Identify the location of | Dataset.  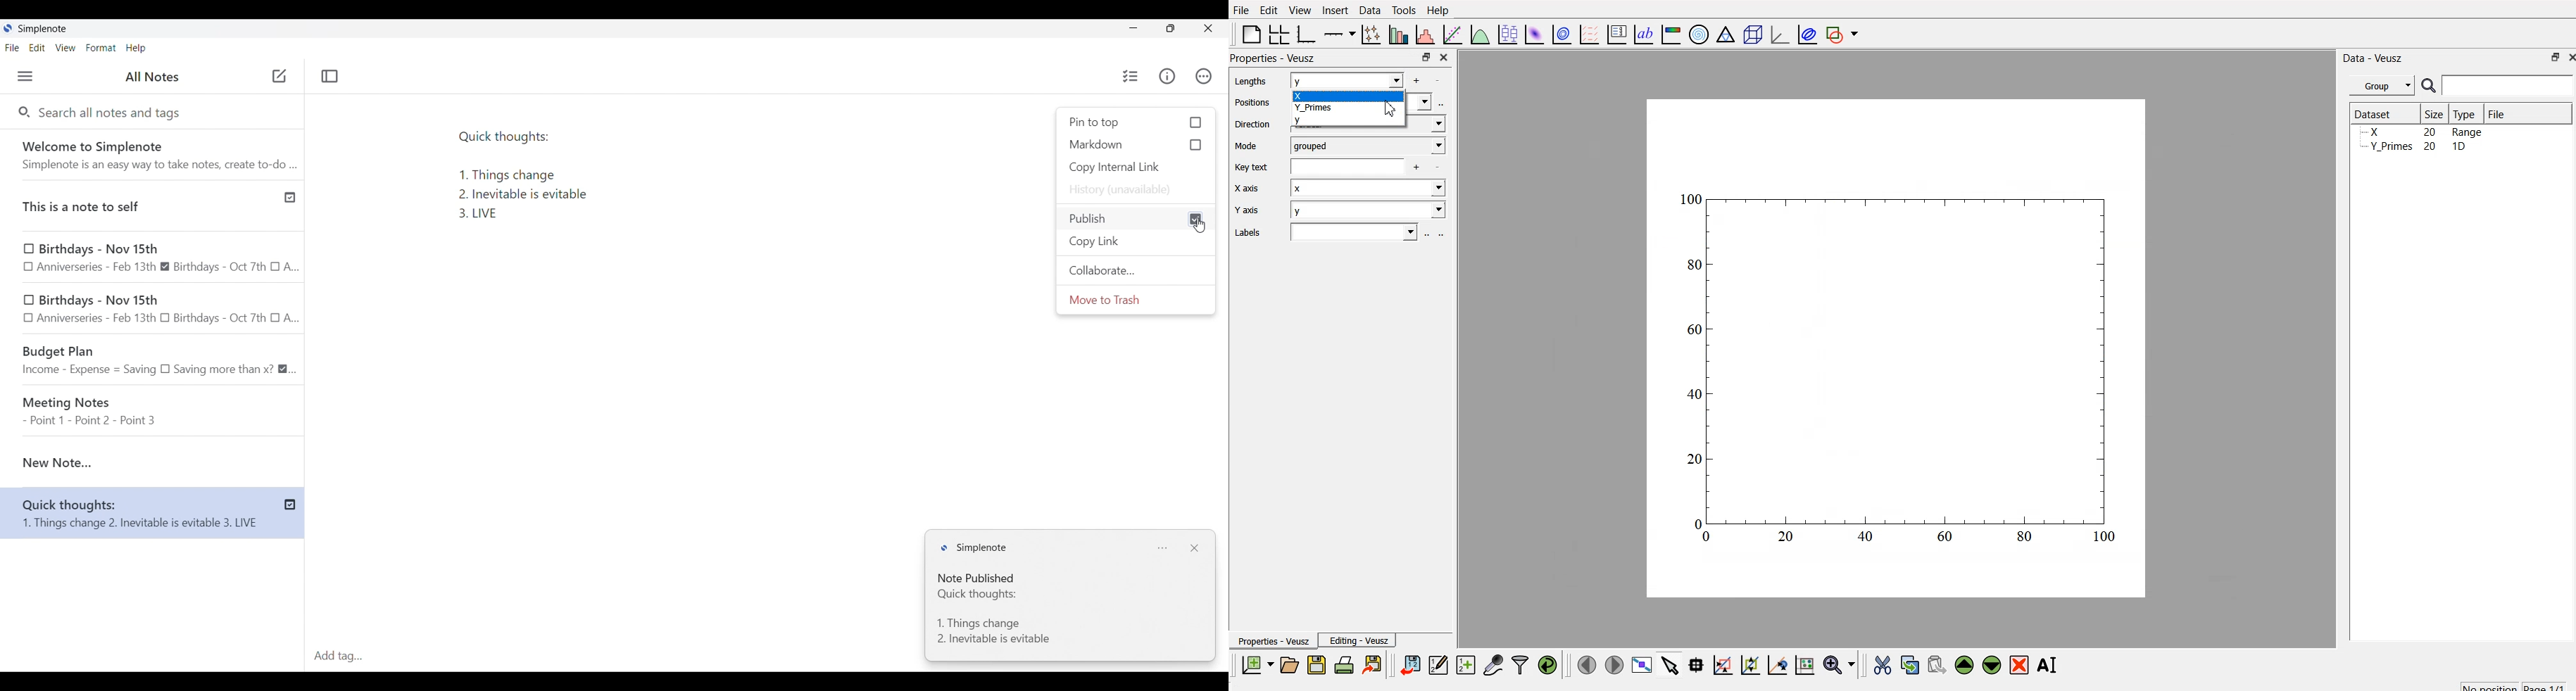
(2373, 113).